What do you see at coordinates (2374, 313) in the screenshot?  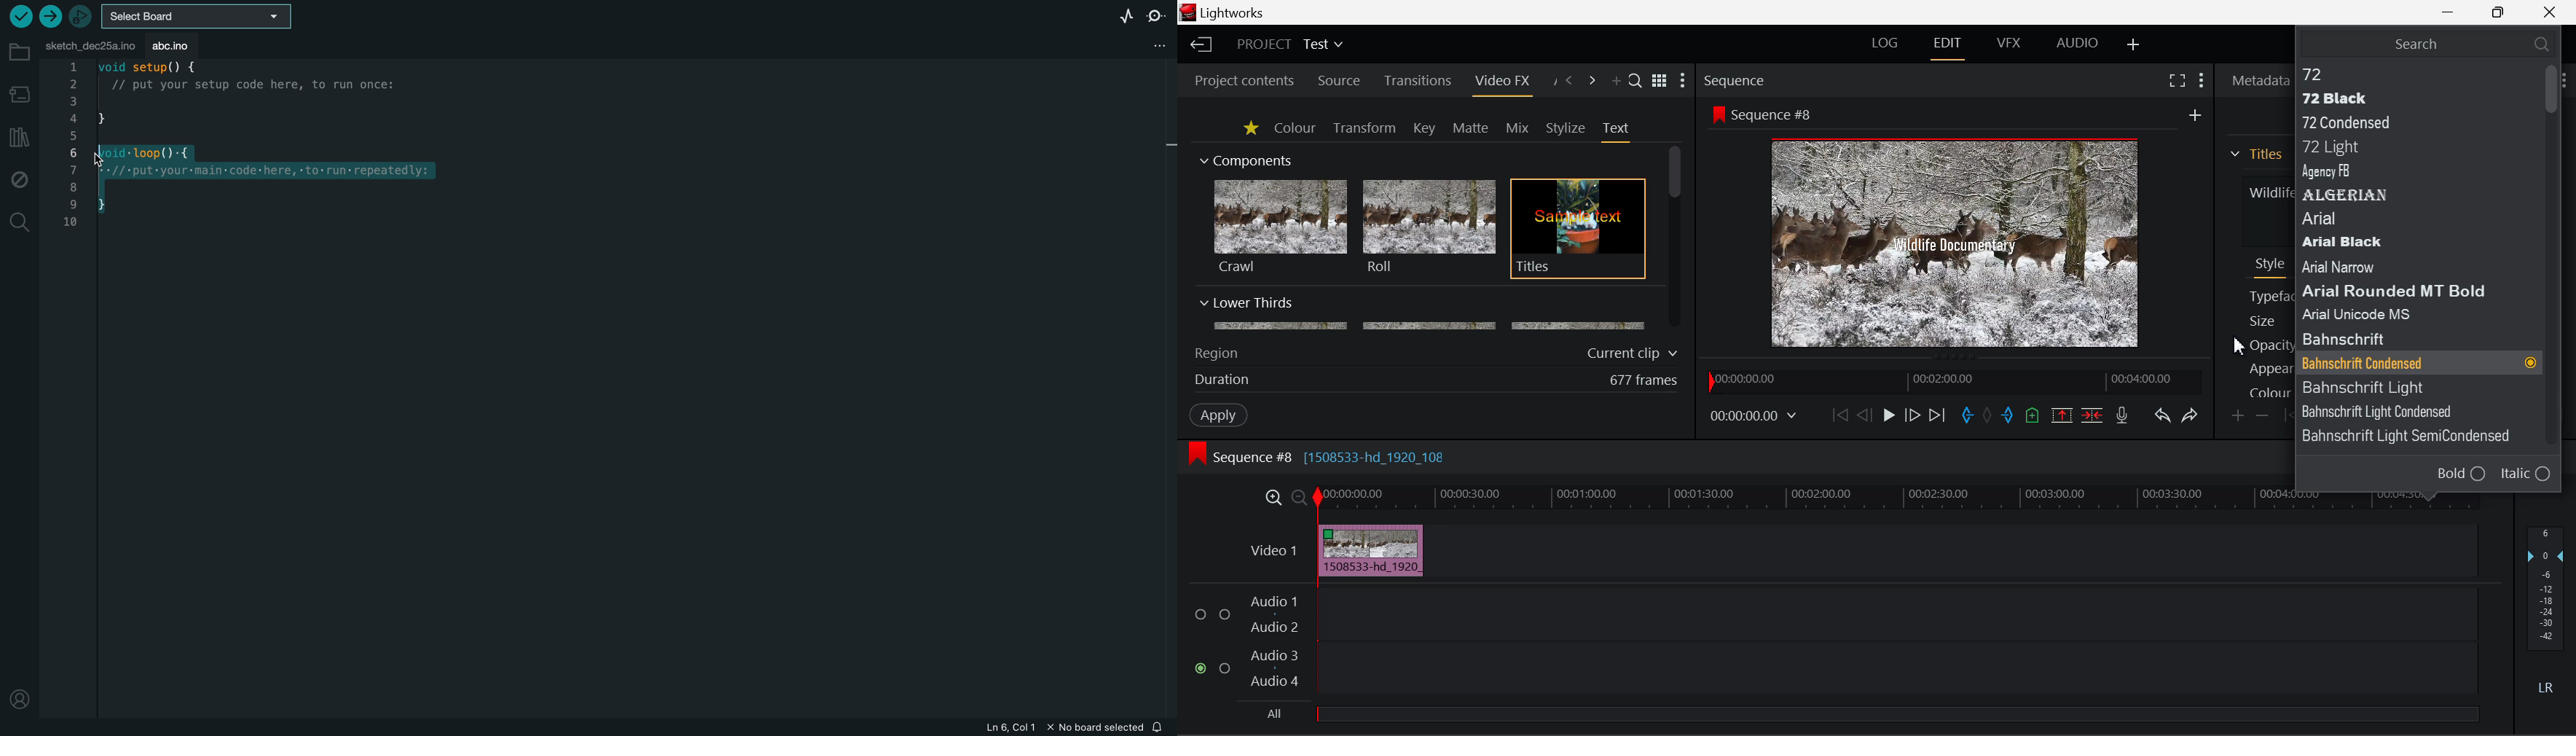 I see `Arial Unicode MS` at bounding box center [2374, 313].